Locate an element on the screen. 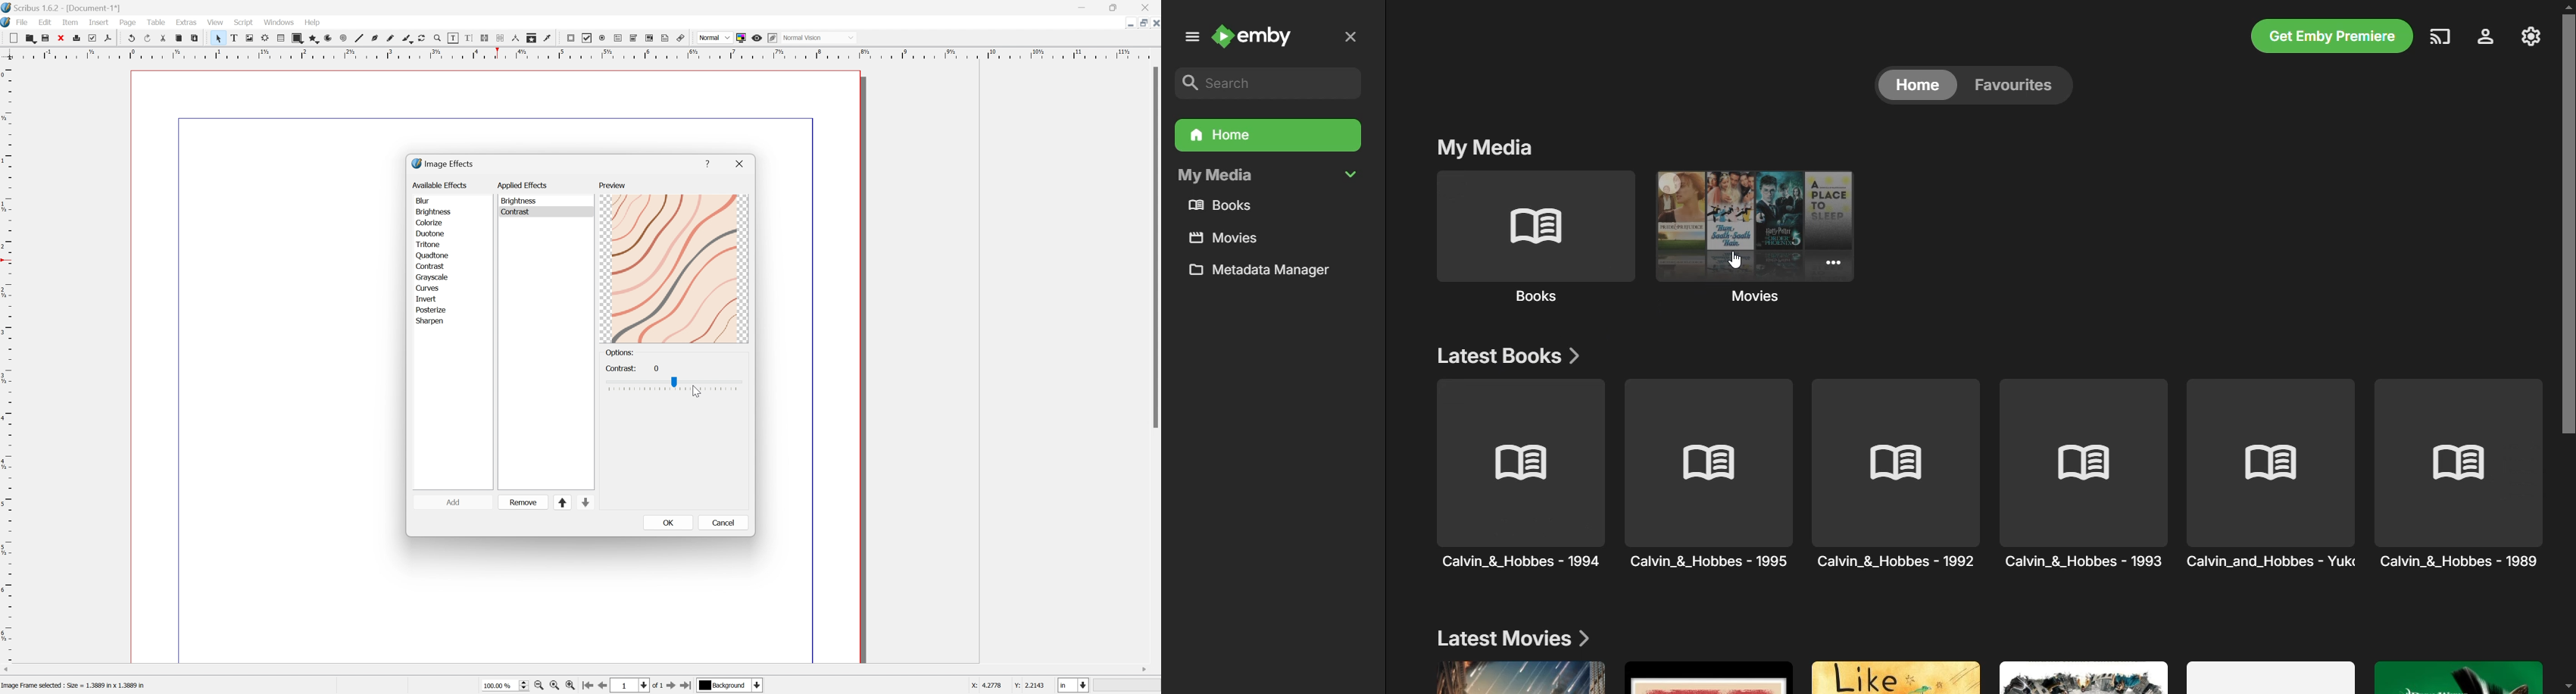  blur is located at coordinates (425, 199).